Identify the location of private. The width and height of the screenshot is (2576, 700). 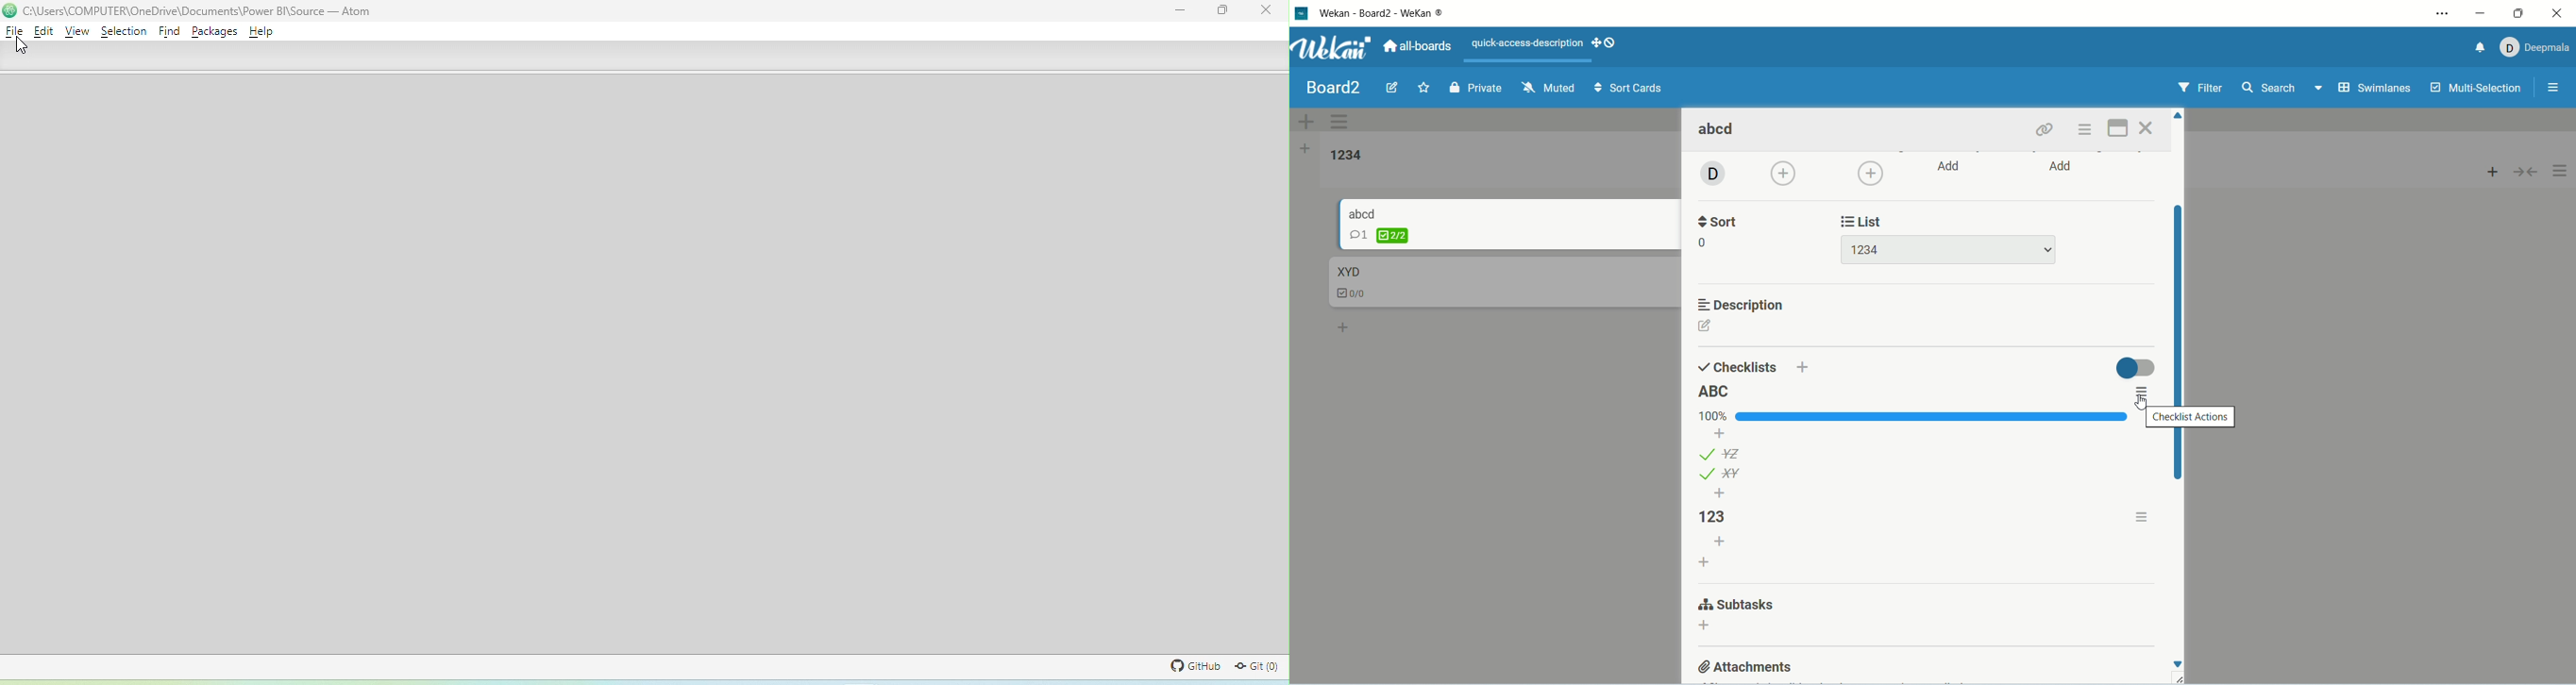
(1473, 90).